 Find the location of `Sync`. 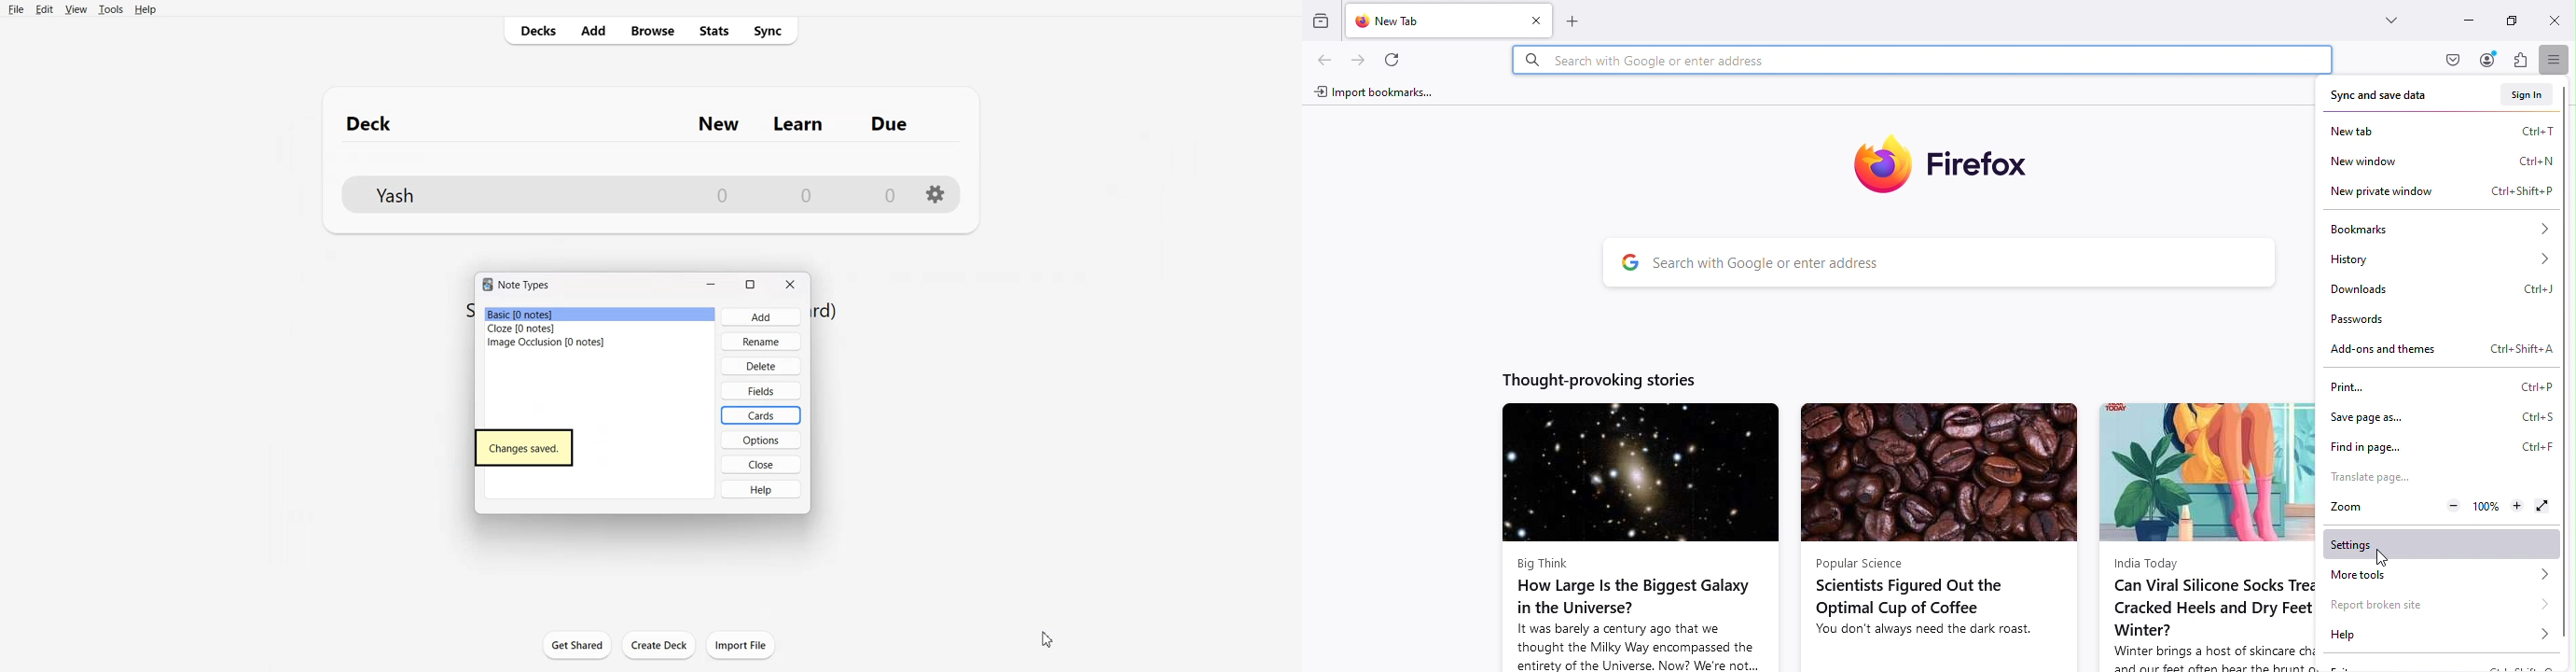

Sync is located at coordinates (771, 30).